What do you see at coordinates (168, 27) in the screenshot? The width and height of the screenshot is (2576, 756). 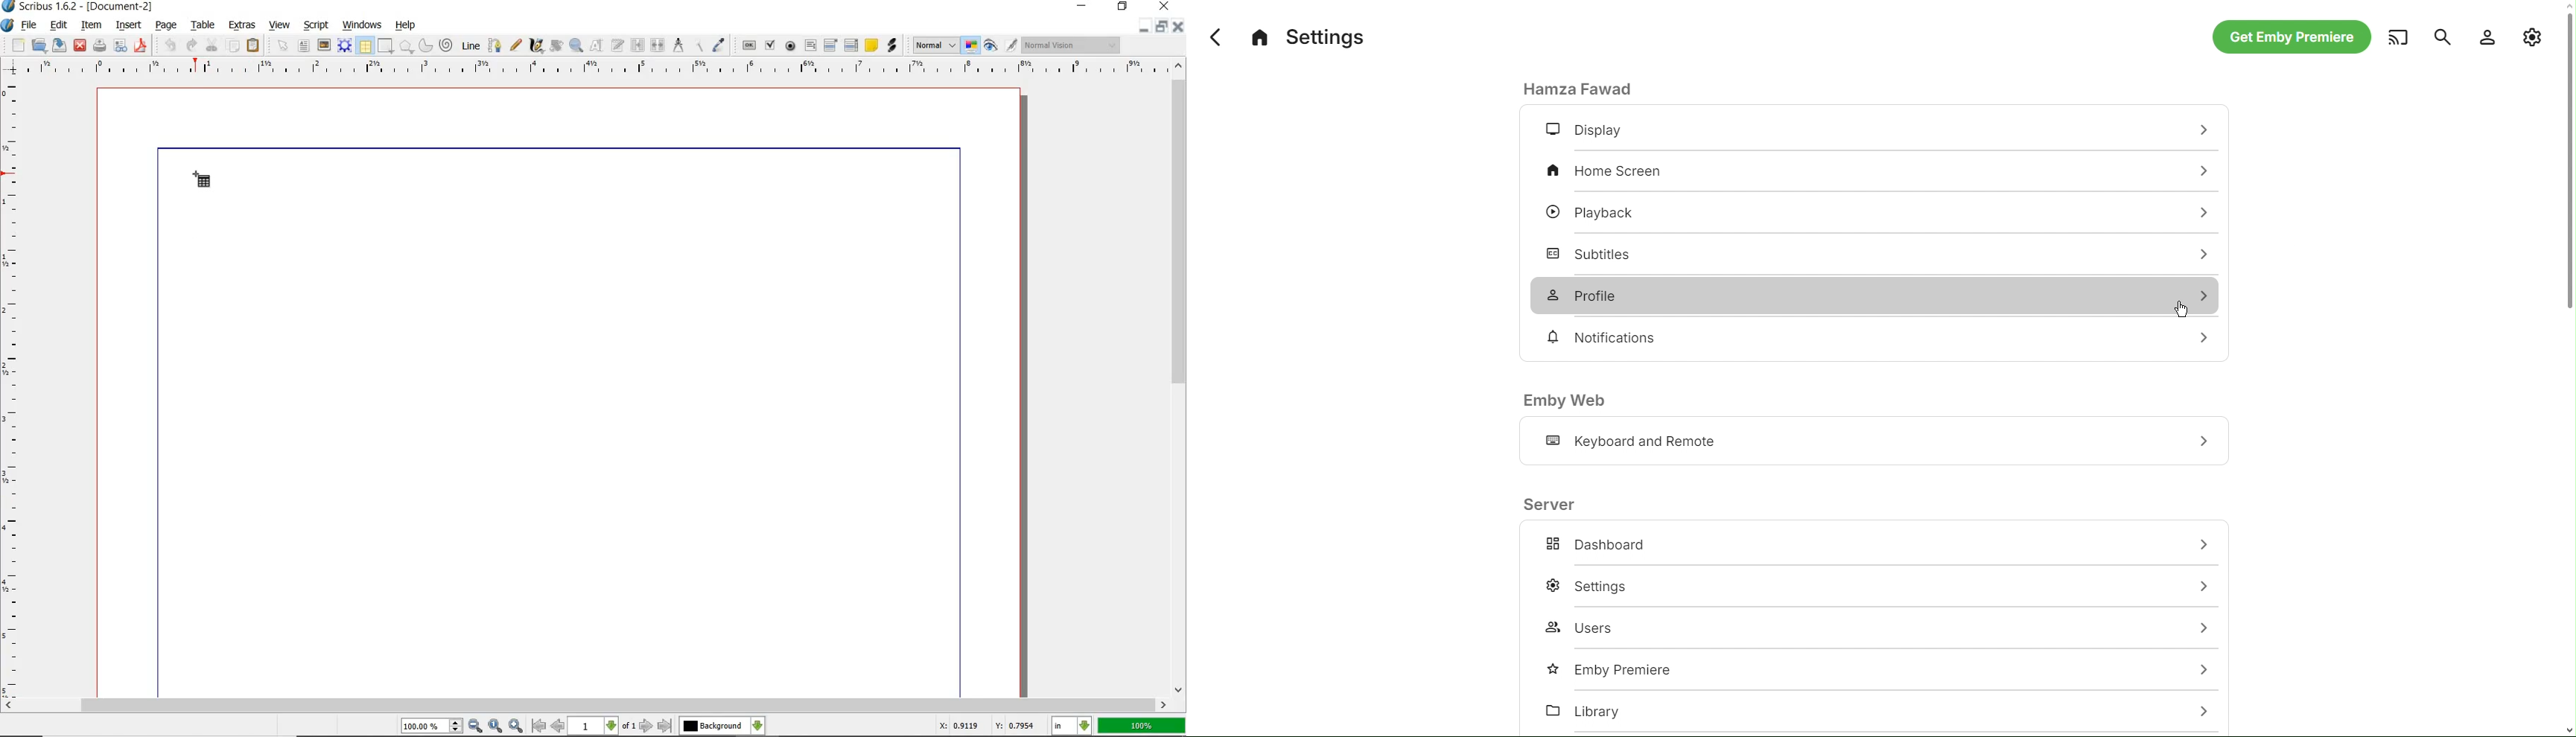 I see `page` at bounding box center [168, 27].